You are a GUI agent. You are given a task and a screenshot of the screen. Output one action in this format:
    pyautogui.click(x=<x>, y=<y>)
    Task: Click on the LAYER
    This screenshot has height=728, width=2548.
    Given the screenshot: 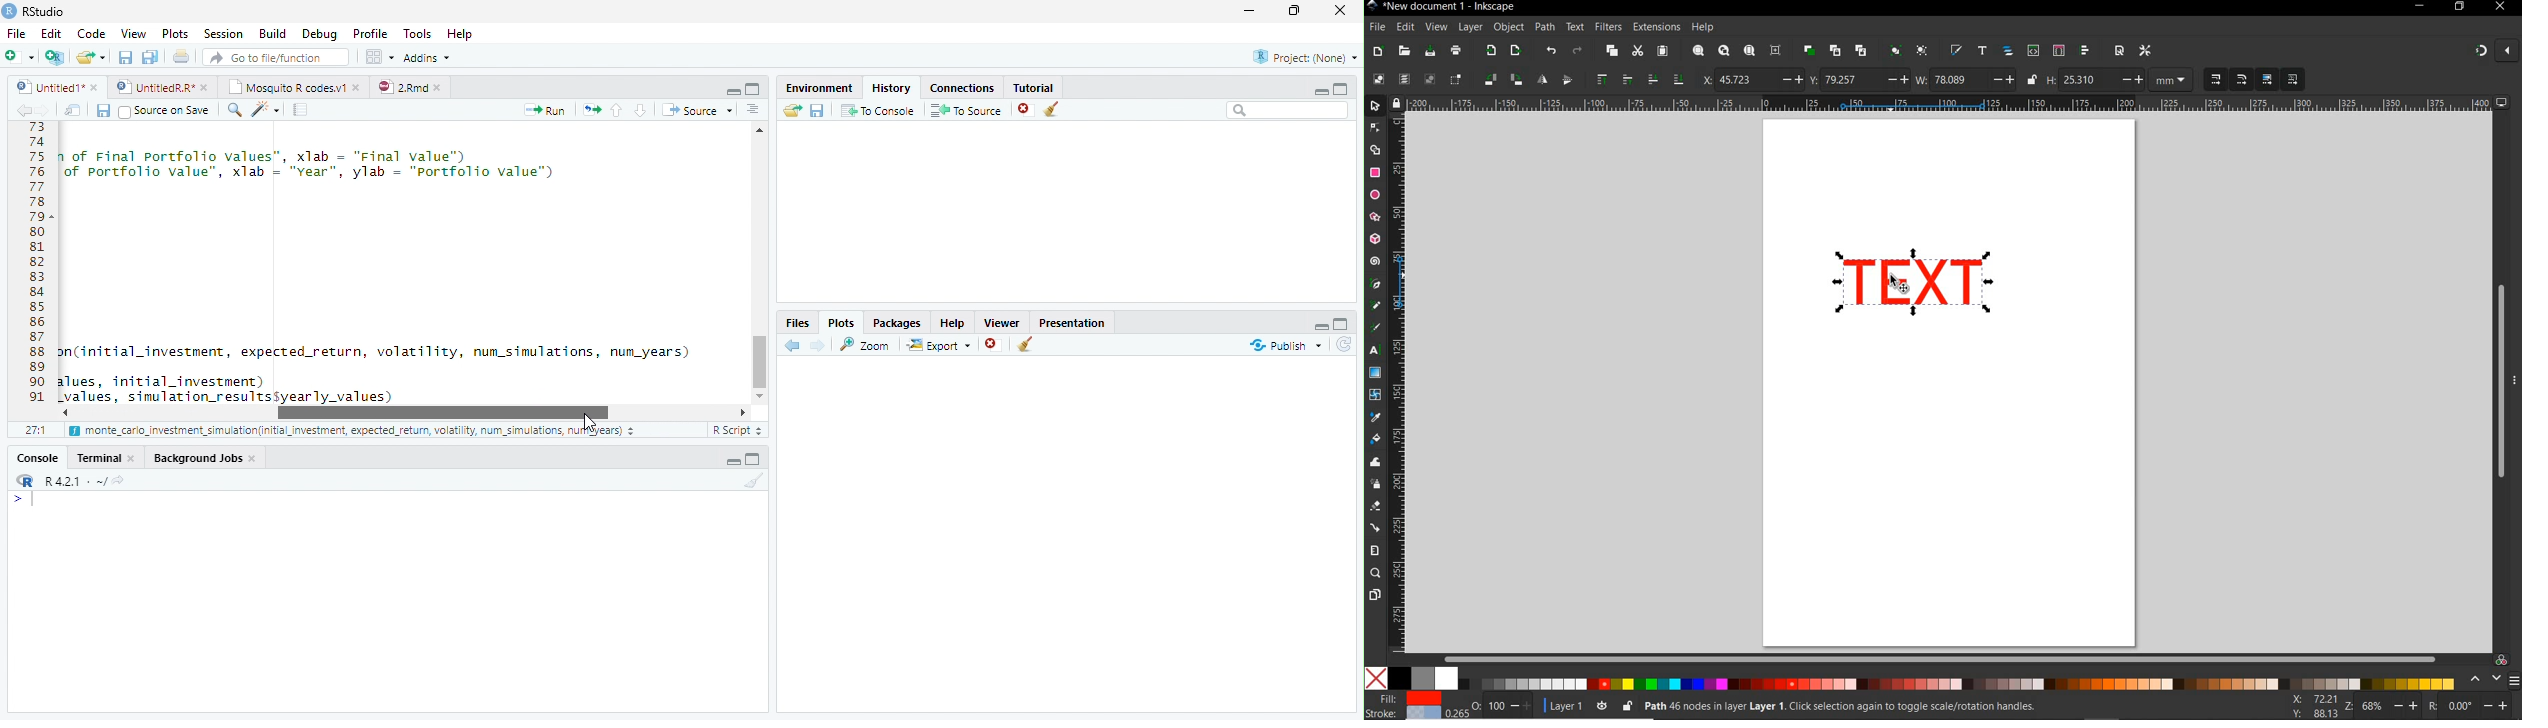 What is the action you would take?
    pyautogui.click(x=1471, y=27)
    